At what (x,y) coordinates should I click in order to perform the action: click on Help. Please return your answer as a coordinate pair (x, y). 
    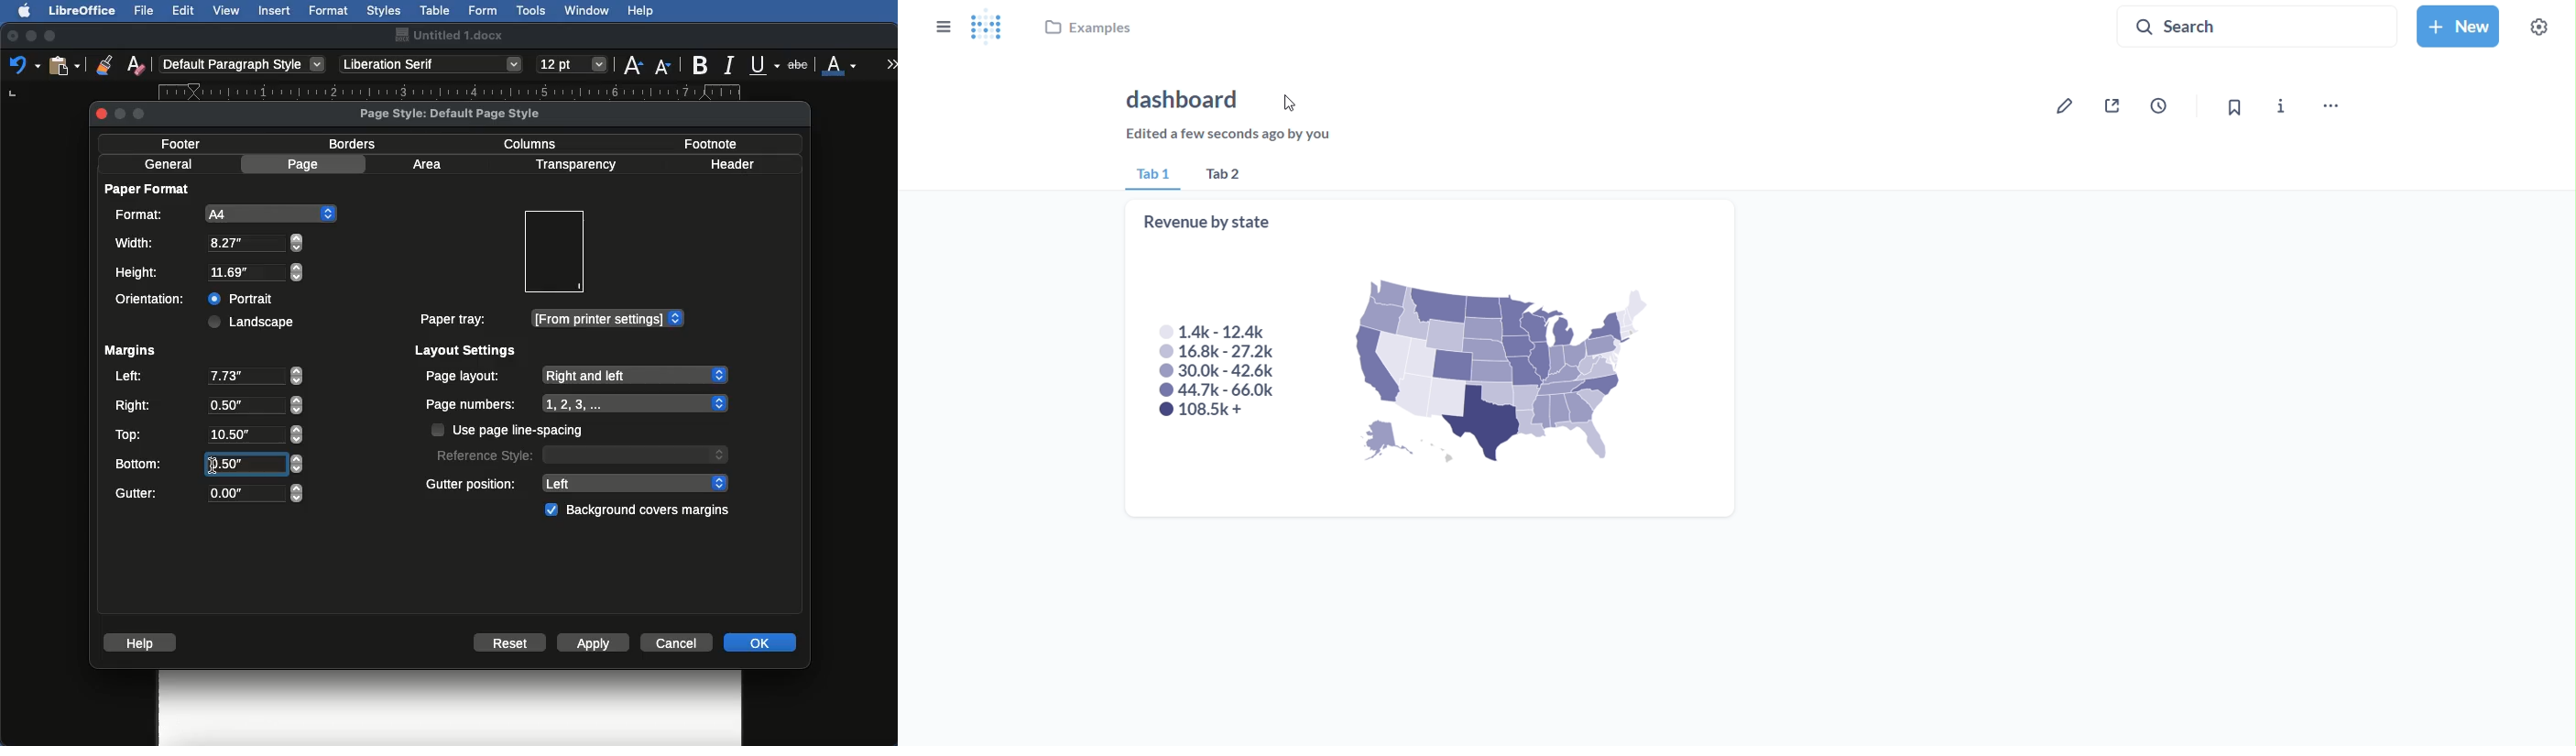
    Looking at the image, I should click on (143, 642).